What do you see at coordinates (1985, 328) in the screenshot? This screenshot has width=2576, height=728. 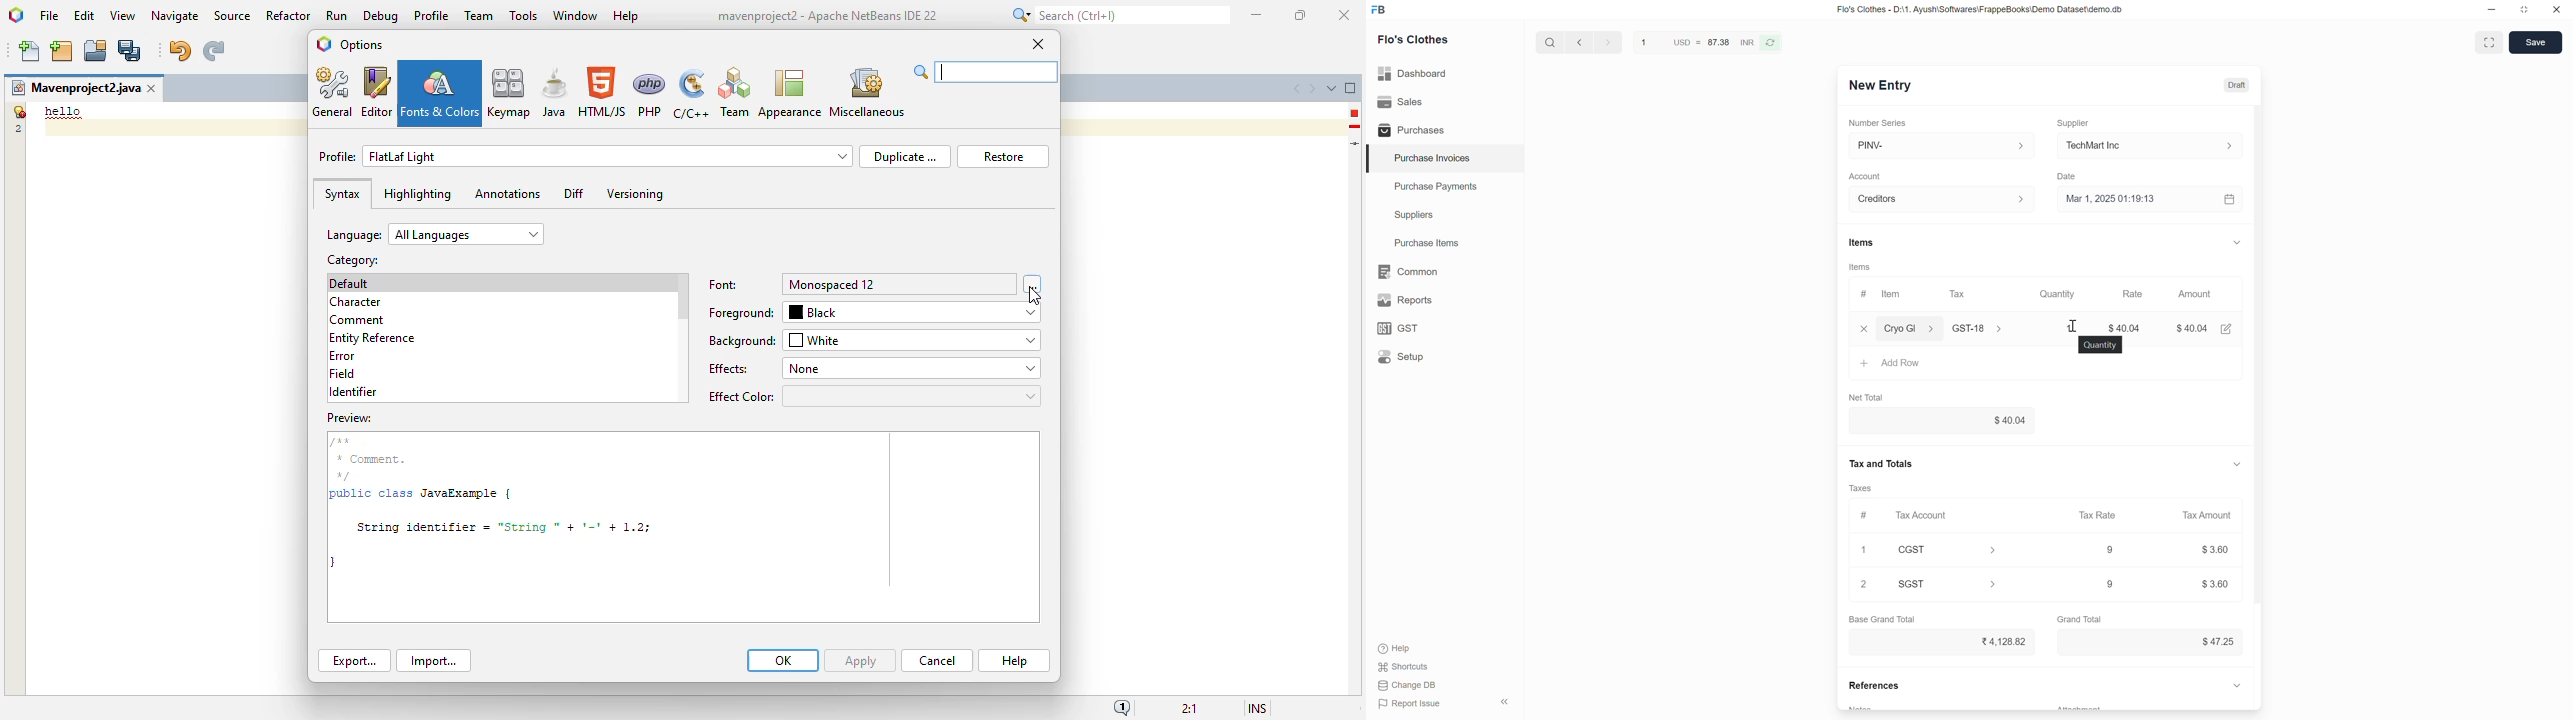 I see `GST-18` at bounding box center [1985, 328].